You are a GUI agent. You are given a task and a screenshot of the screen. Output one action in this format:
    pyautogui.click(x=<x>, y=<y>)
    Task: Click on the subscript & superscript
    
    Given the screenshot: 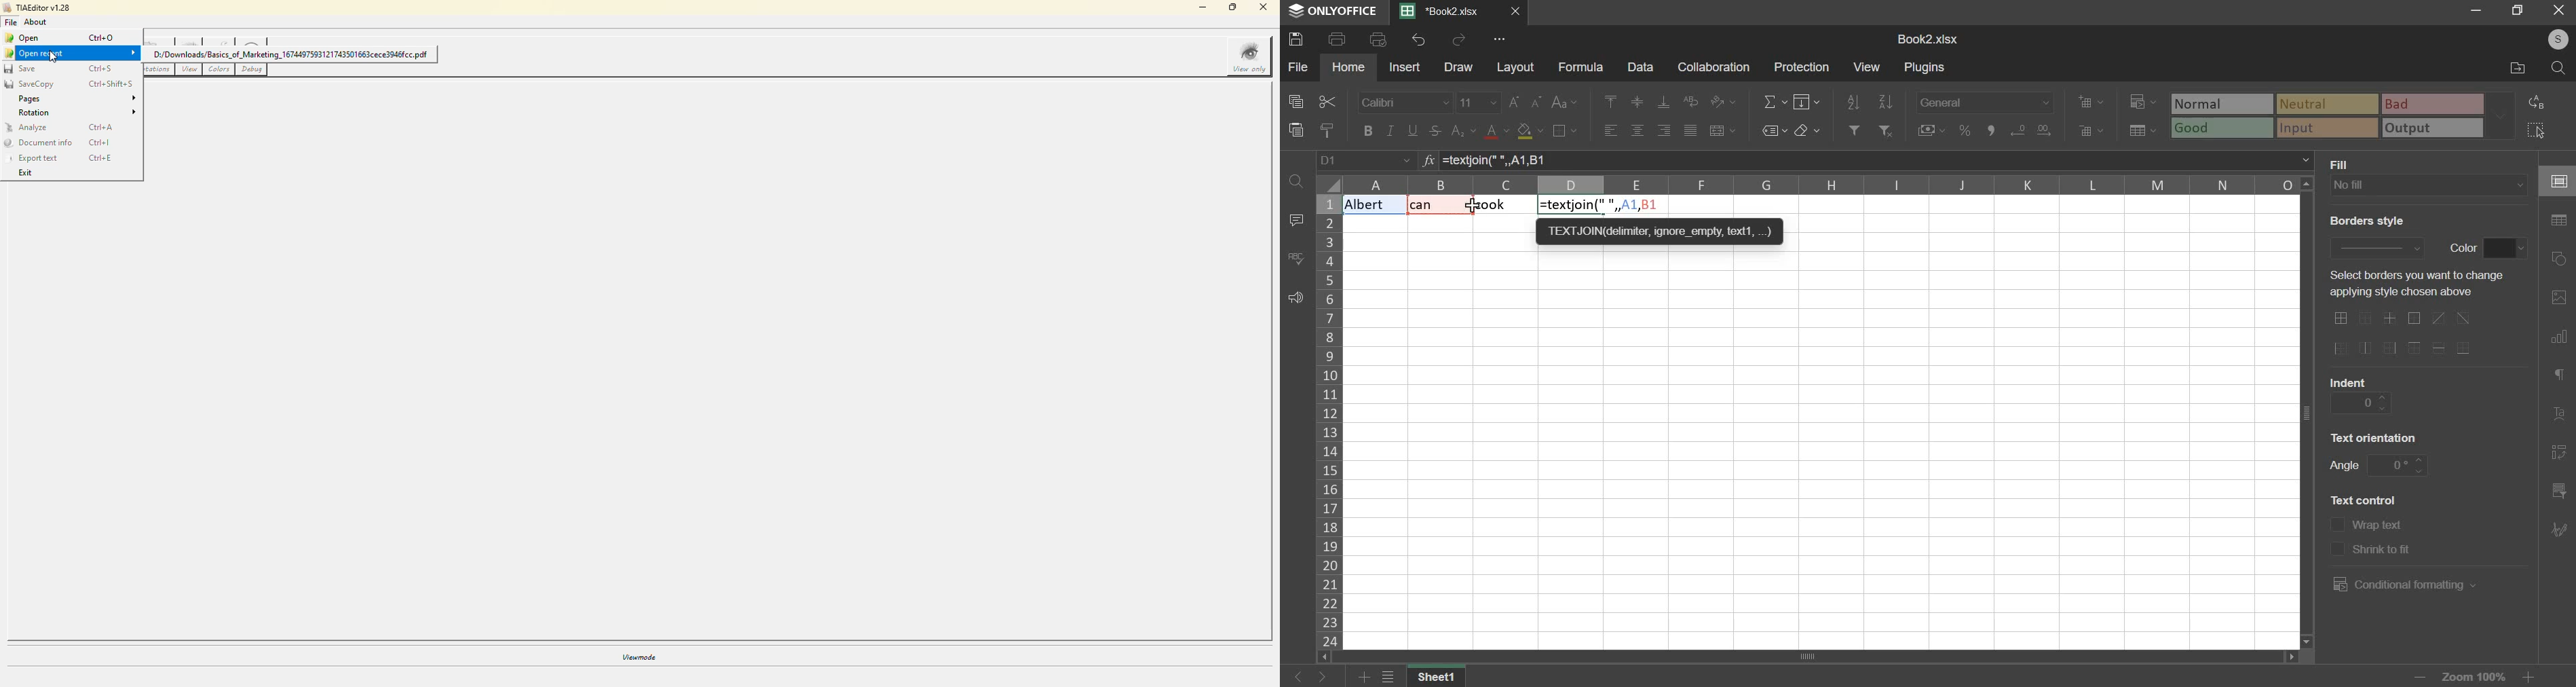 What is the action you would take?
    pyautogui.click(x=1463, y=130)
    